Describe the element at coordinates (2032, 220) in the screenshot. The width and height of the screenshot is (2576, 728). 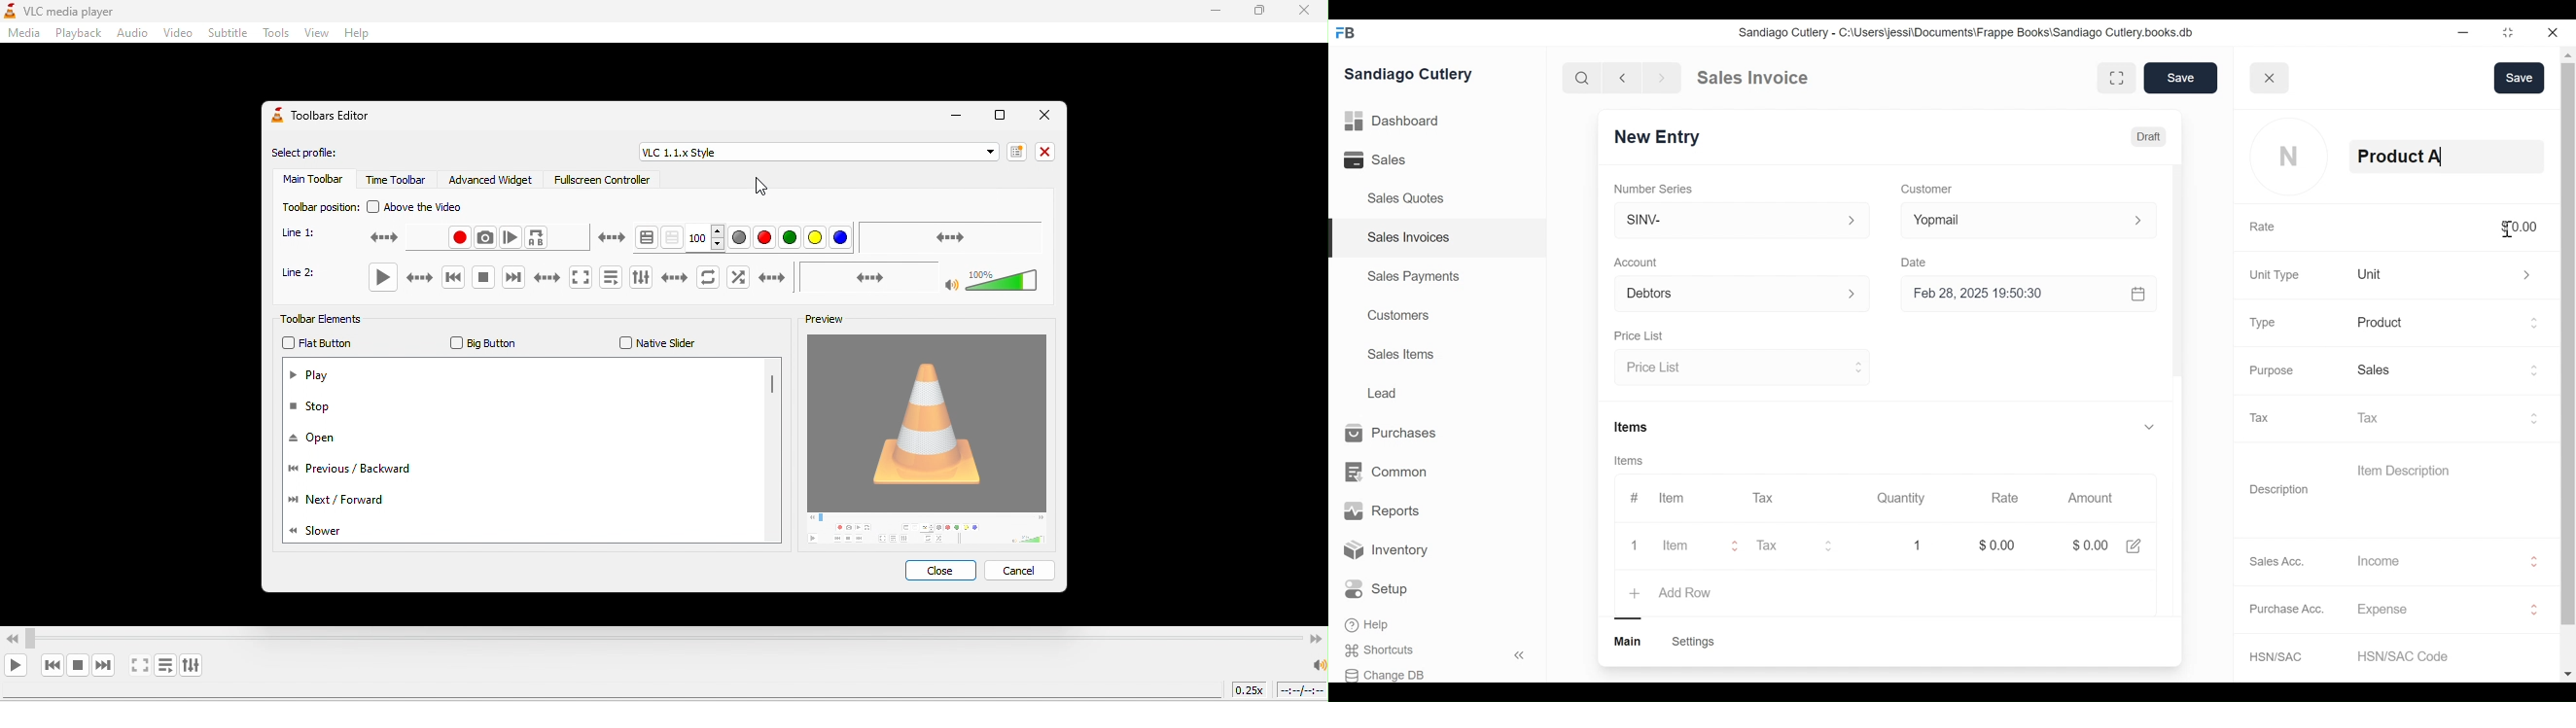
I see `Yopmail` at that location.